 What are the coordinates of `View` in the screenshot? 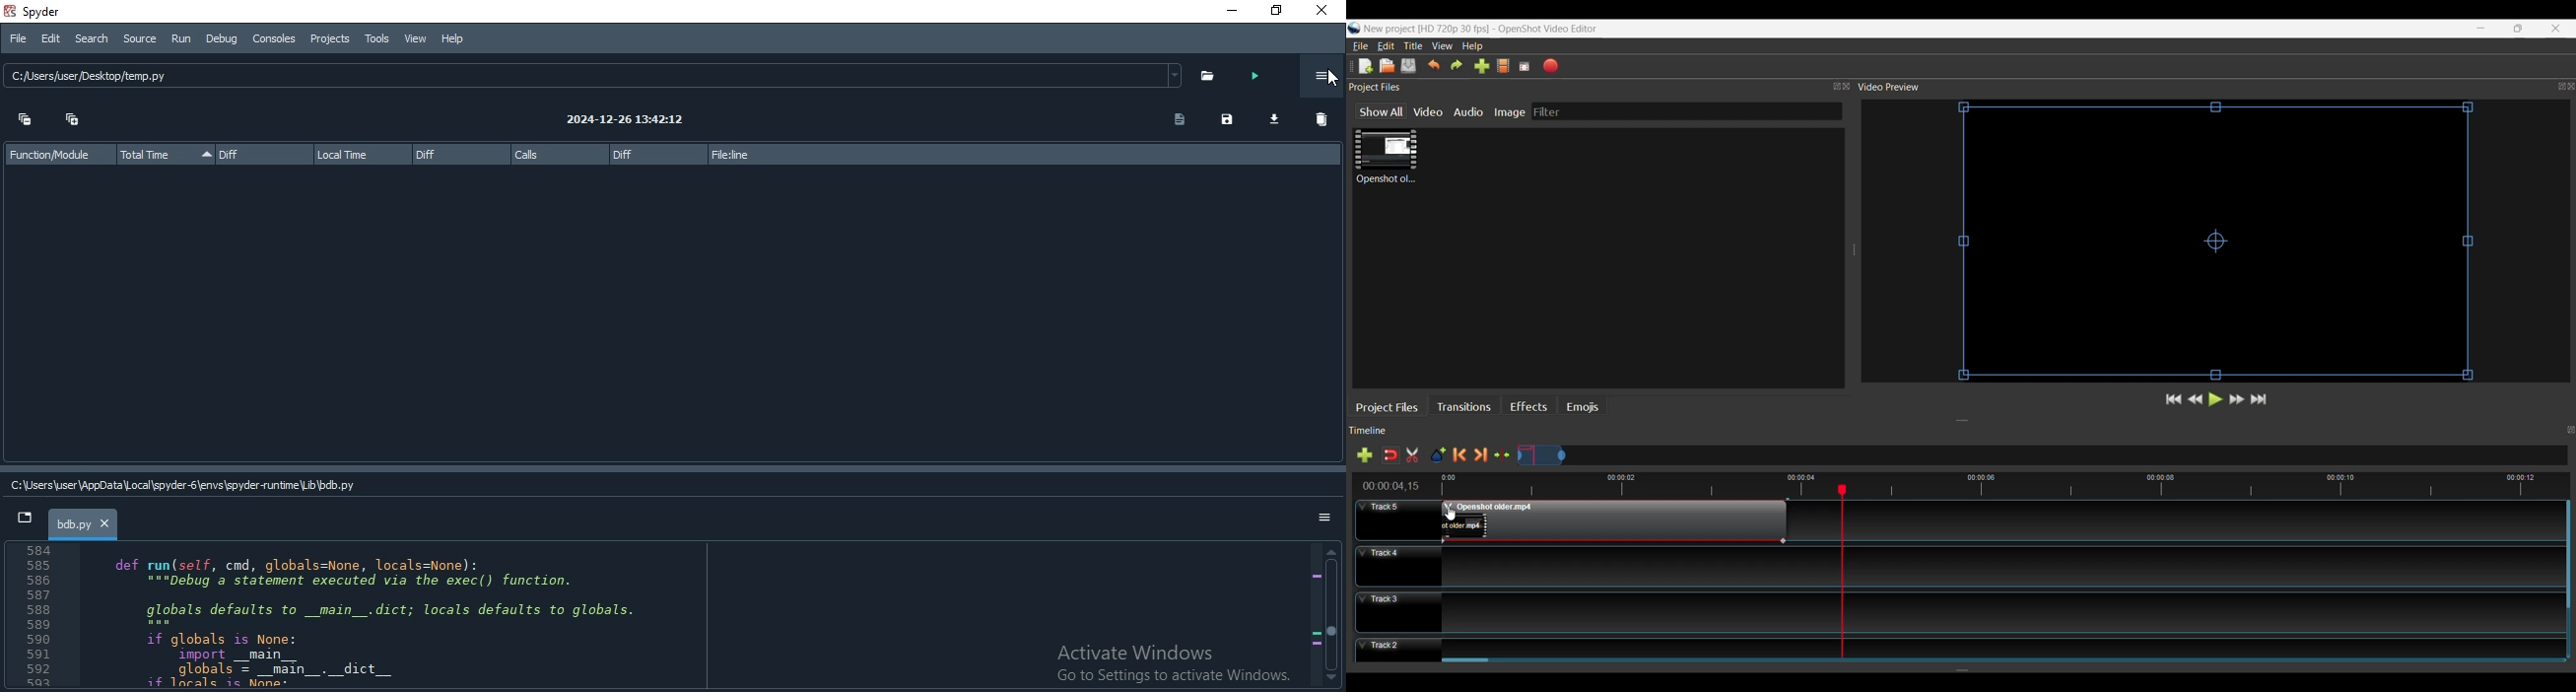 It's located at (416, 39).